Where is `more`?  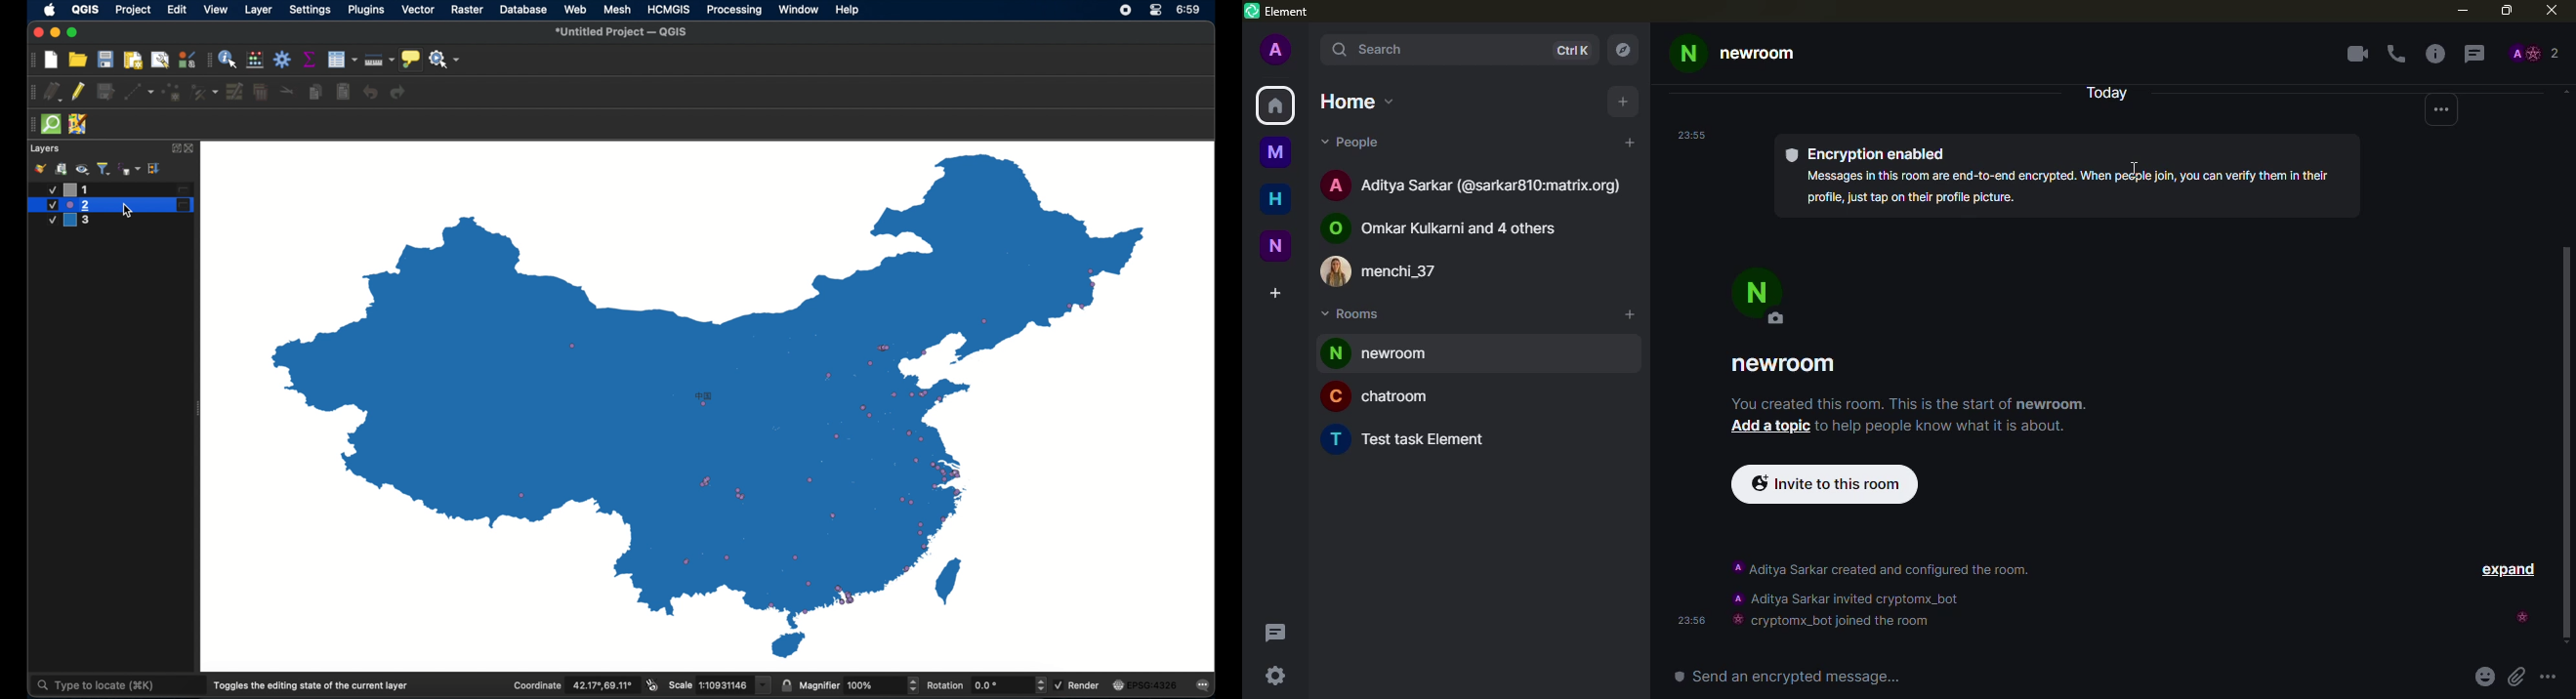
more is located at coordinates (2440, 112).